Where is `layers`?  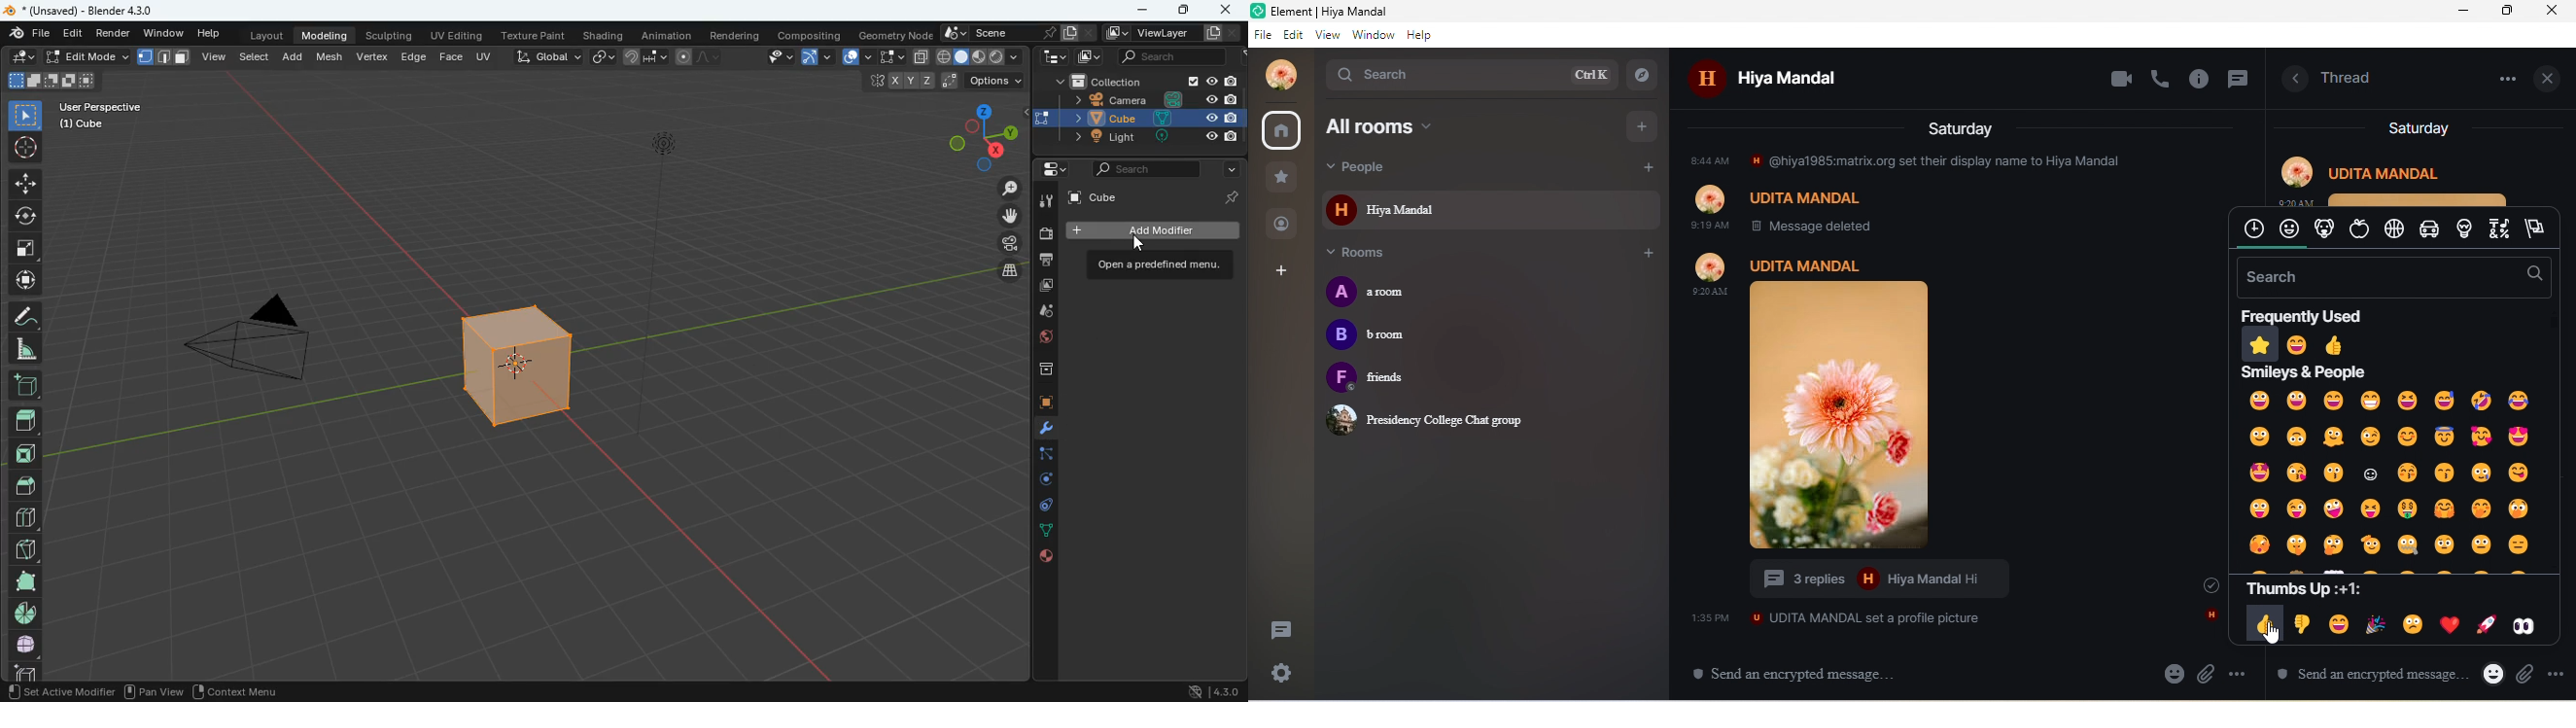
layers is located at coordinates (1004, 271).